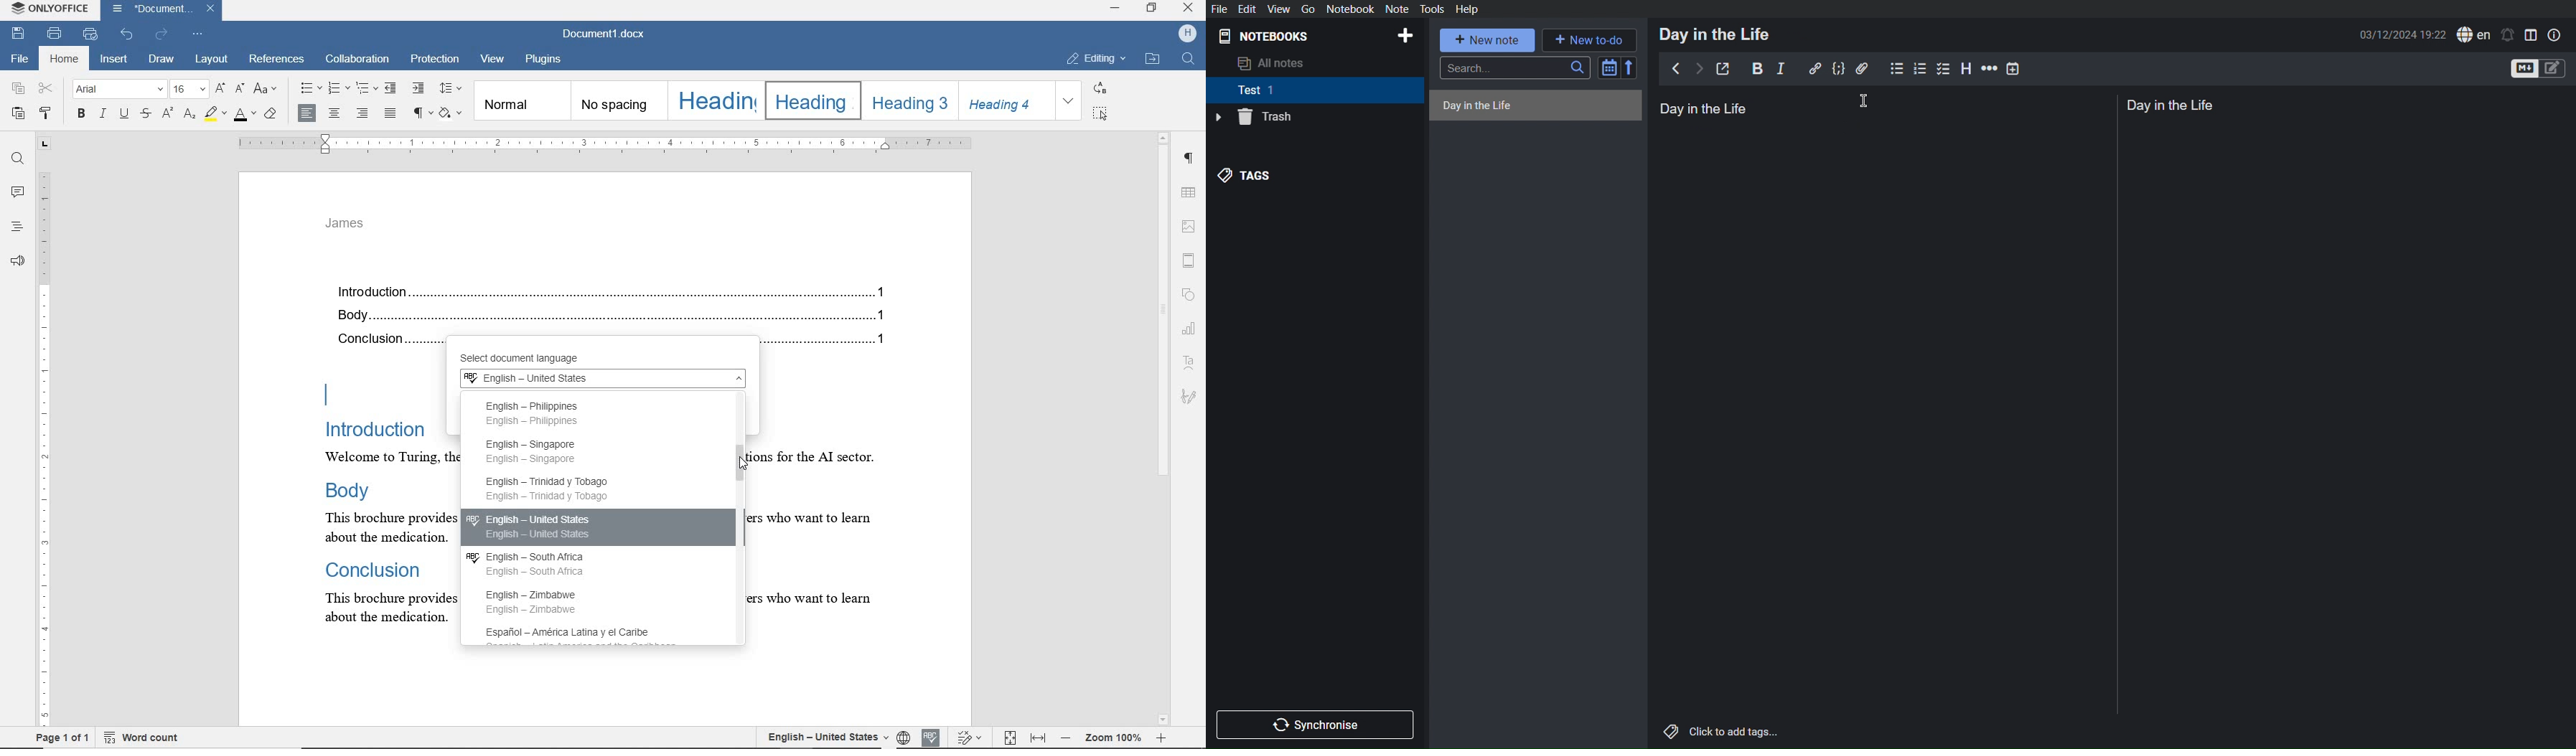 The height and width of the screenshot is (756, 2576). What do you see at coordinates (1039, 738) in the screenshot?
I see `fit to width` at bounding box center [1039, 738].